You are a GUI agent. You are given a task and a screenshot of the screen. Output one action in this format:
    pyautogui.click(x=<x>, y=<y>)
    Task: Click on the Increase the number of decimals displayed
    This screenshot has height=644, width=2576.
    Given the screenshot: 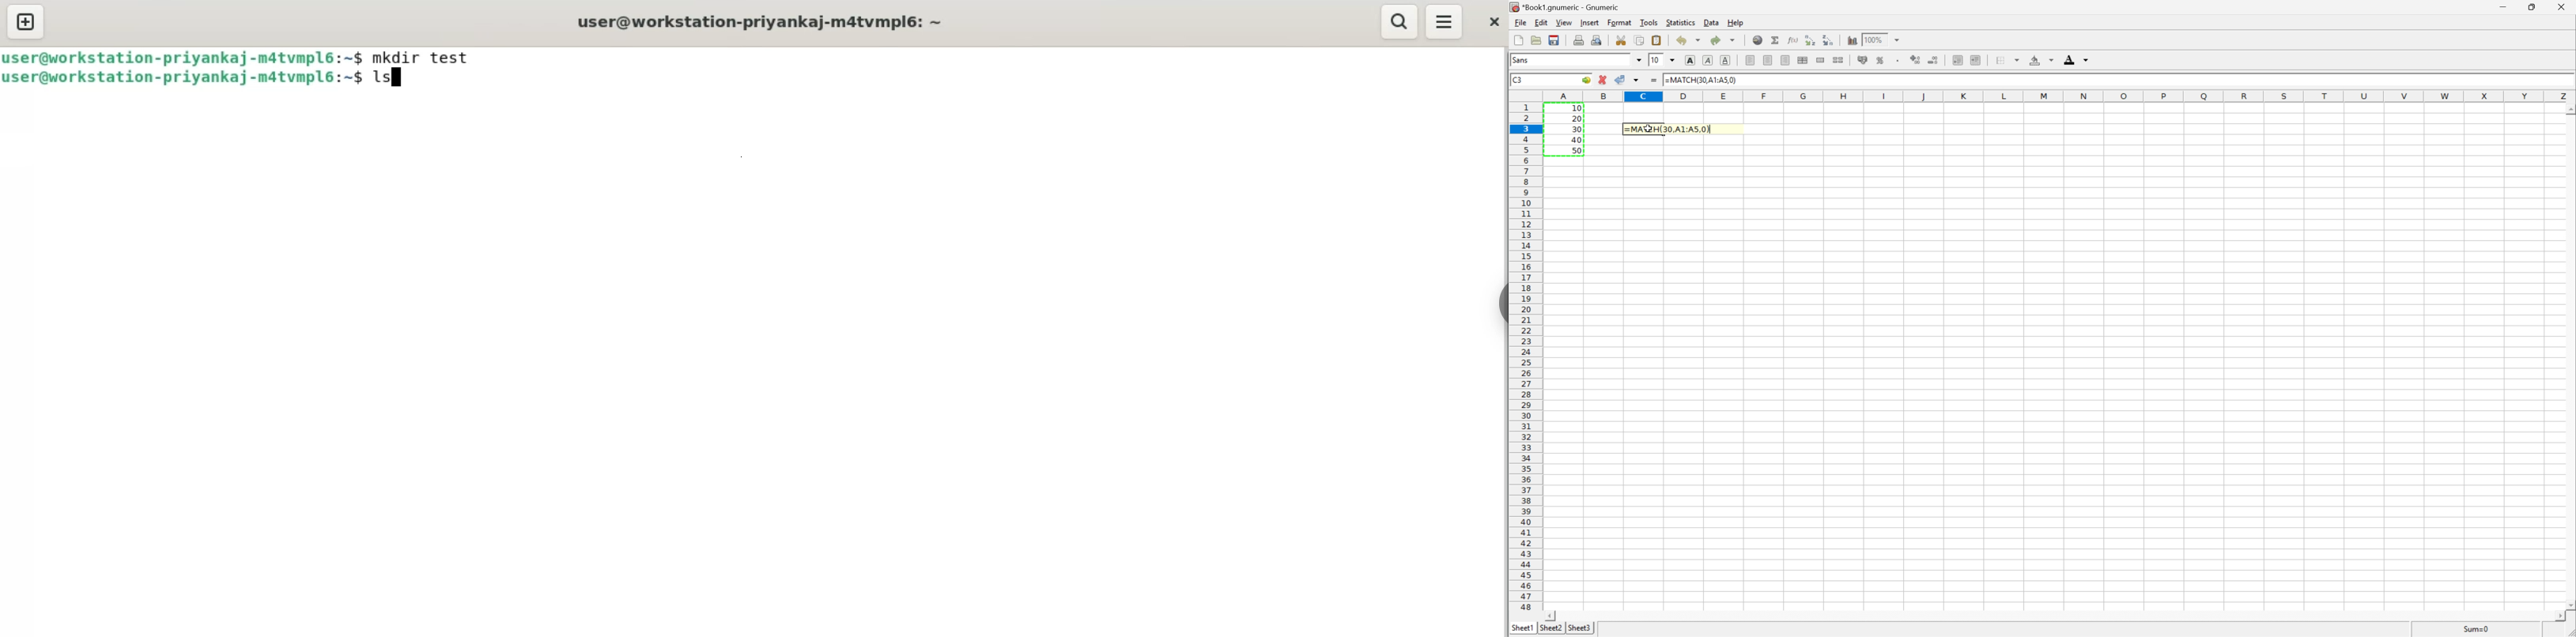 What is the action you would take?
    pyautogui.click(x=1916, y=59)
    